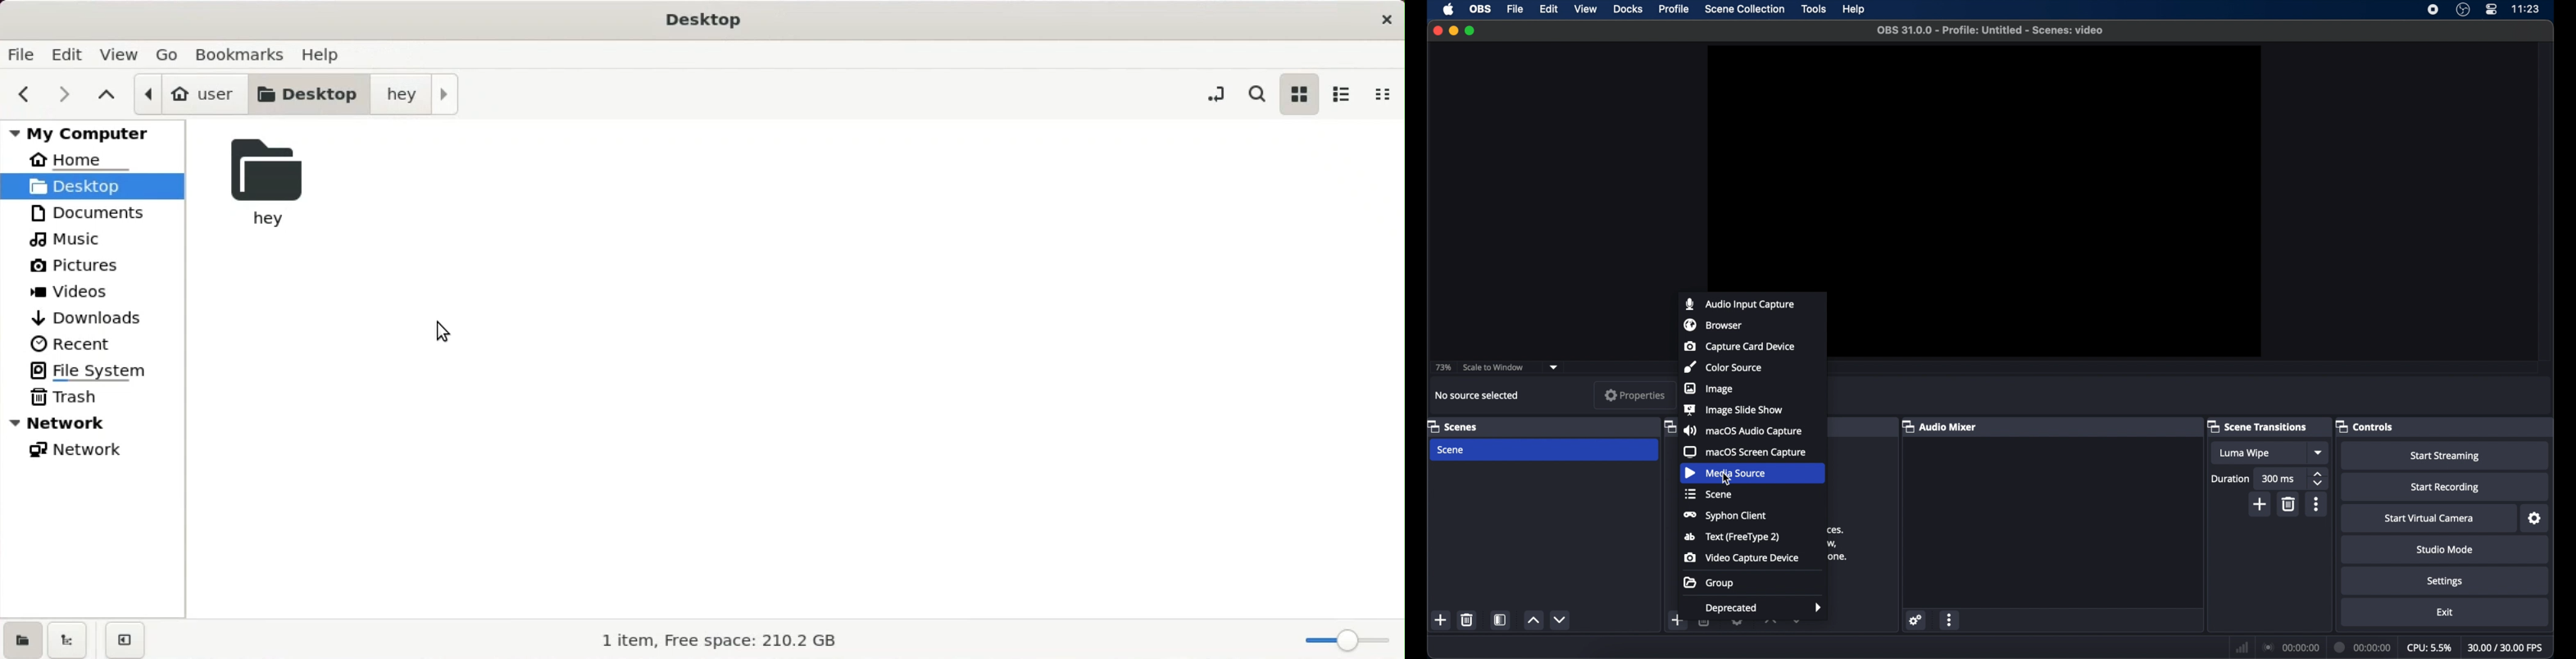 The image size is (2576, 672). What do you see at coordinates (107, 92) in the screenshot?
I see `parent folder` at bounding box center [107, 92].